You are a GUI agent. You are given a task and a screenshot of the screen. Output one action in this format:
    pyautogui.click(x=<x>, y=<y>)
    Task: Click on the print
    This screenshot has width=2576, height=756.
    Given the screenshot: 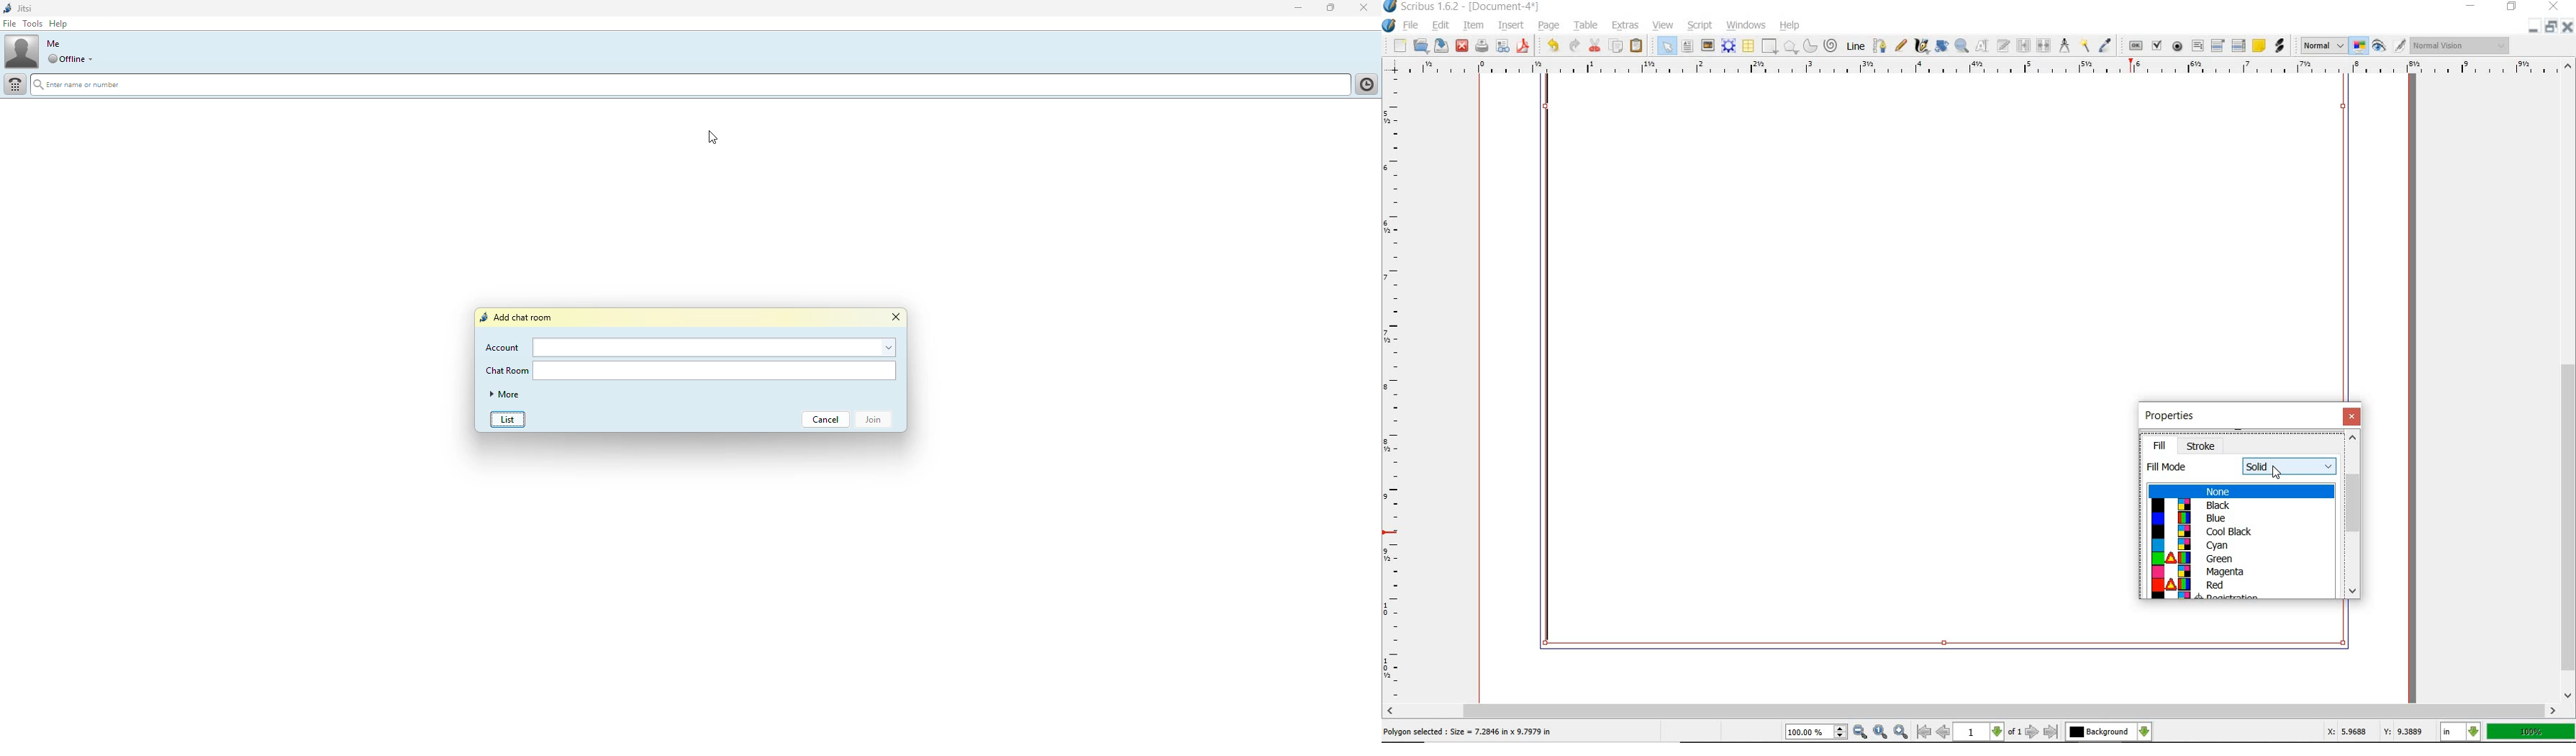 What is the action you would take?
    pyautogui.click(x=1480, y=46)
    